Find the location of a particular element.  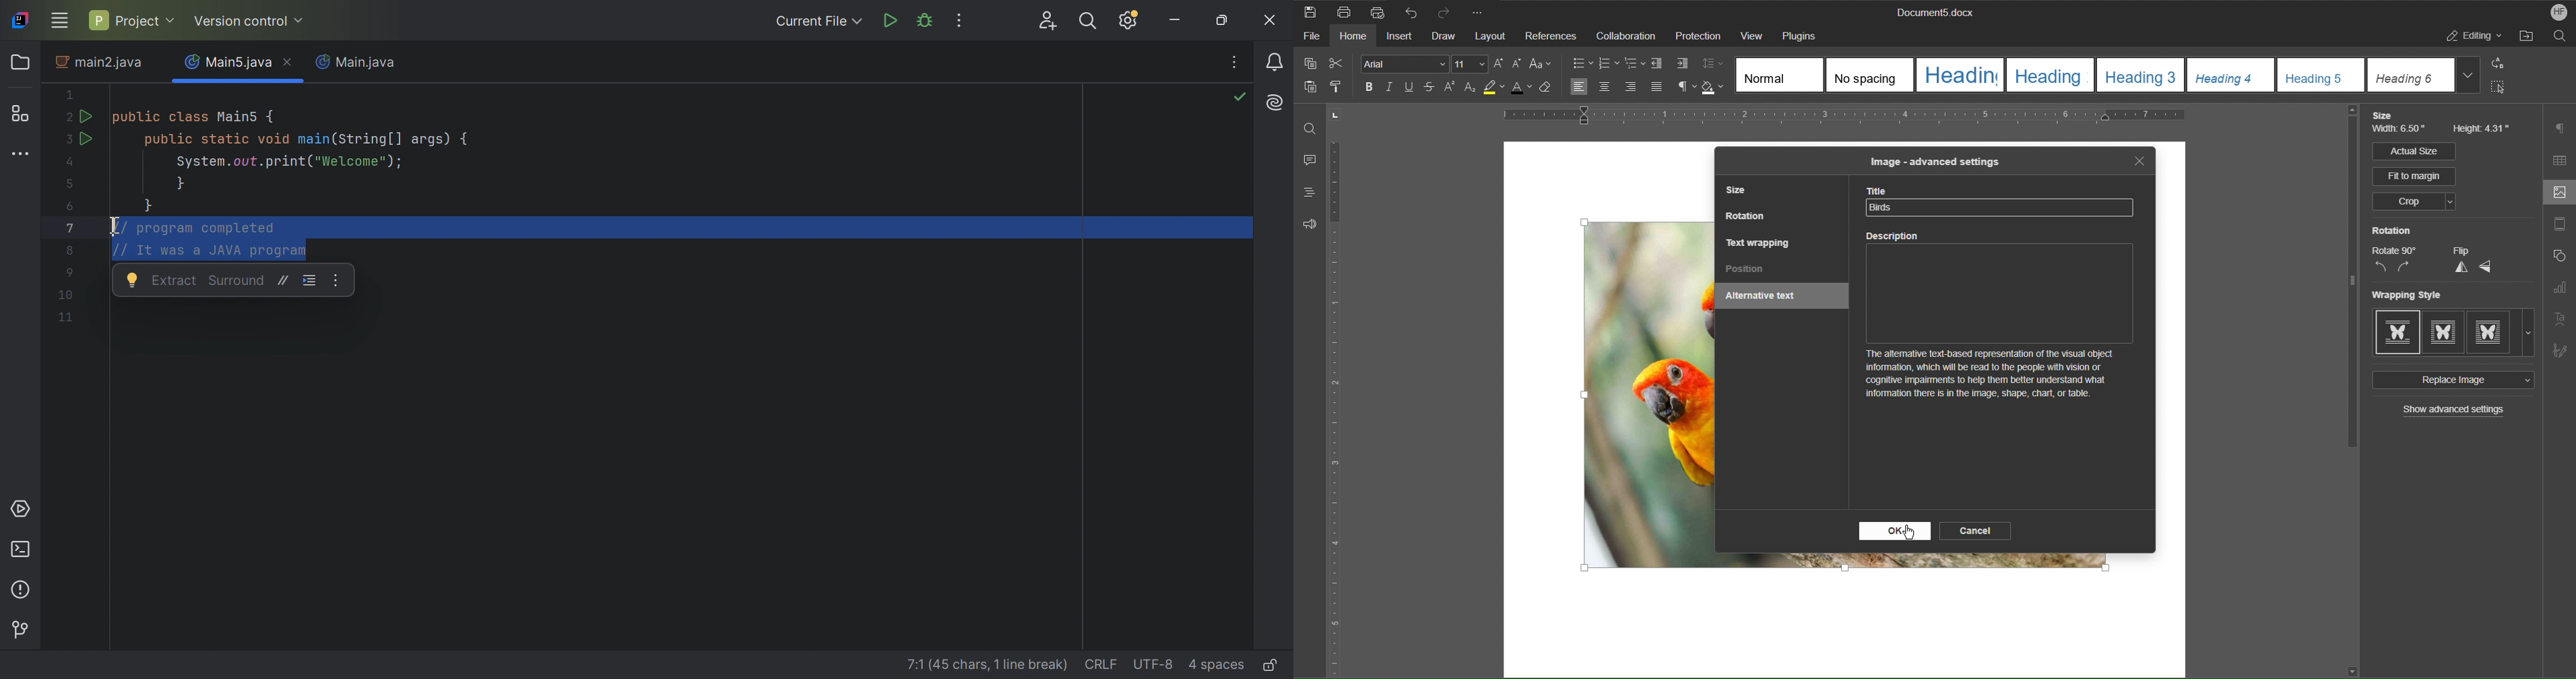

Shape Settings is located at coordinates (2559, 259).